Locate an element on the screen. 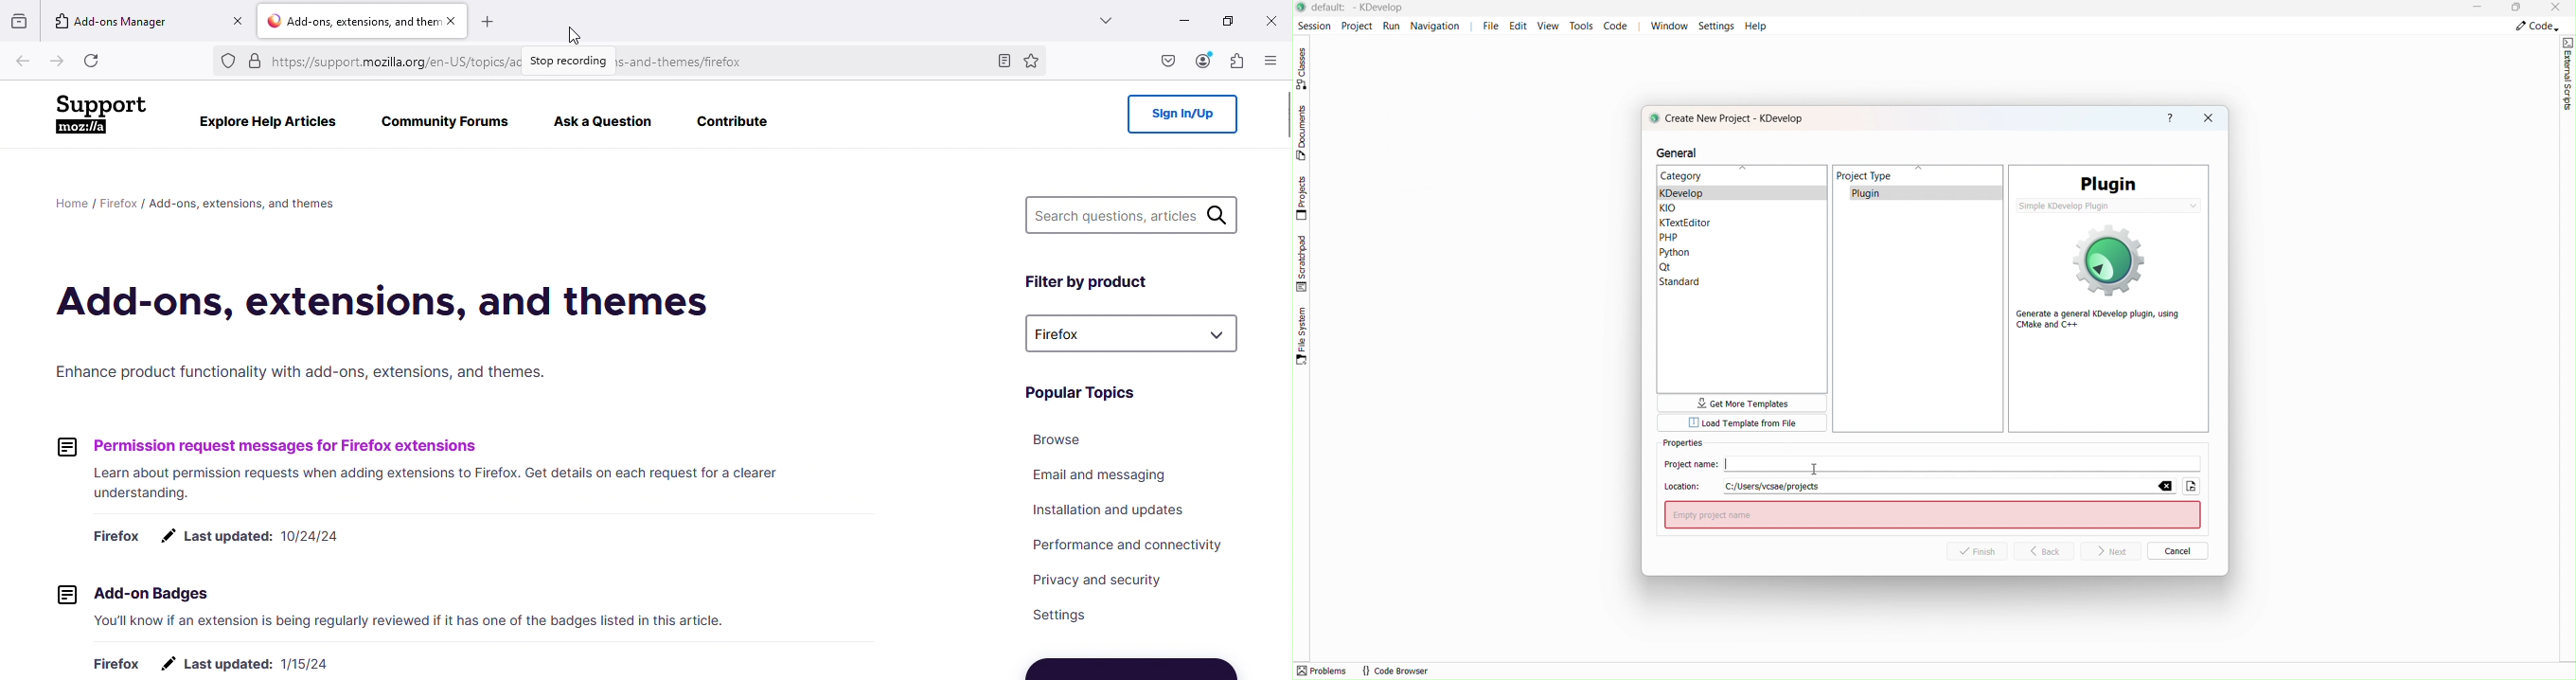  Email and messaging is located at coordinates (1097, 478).